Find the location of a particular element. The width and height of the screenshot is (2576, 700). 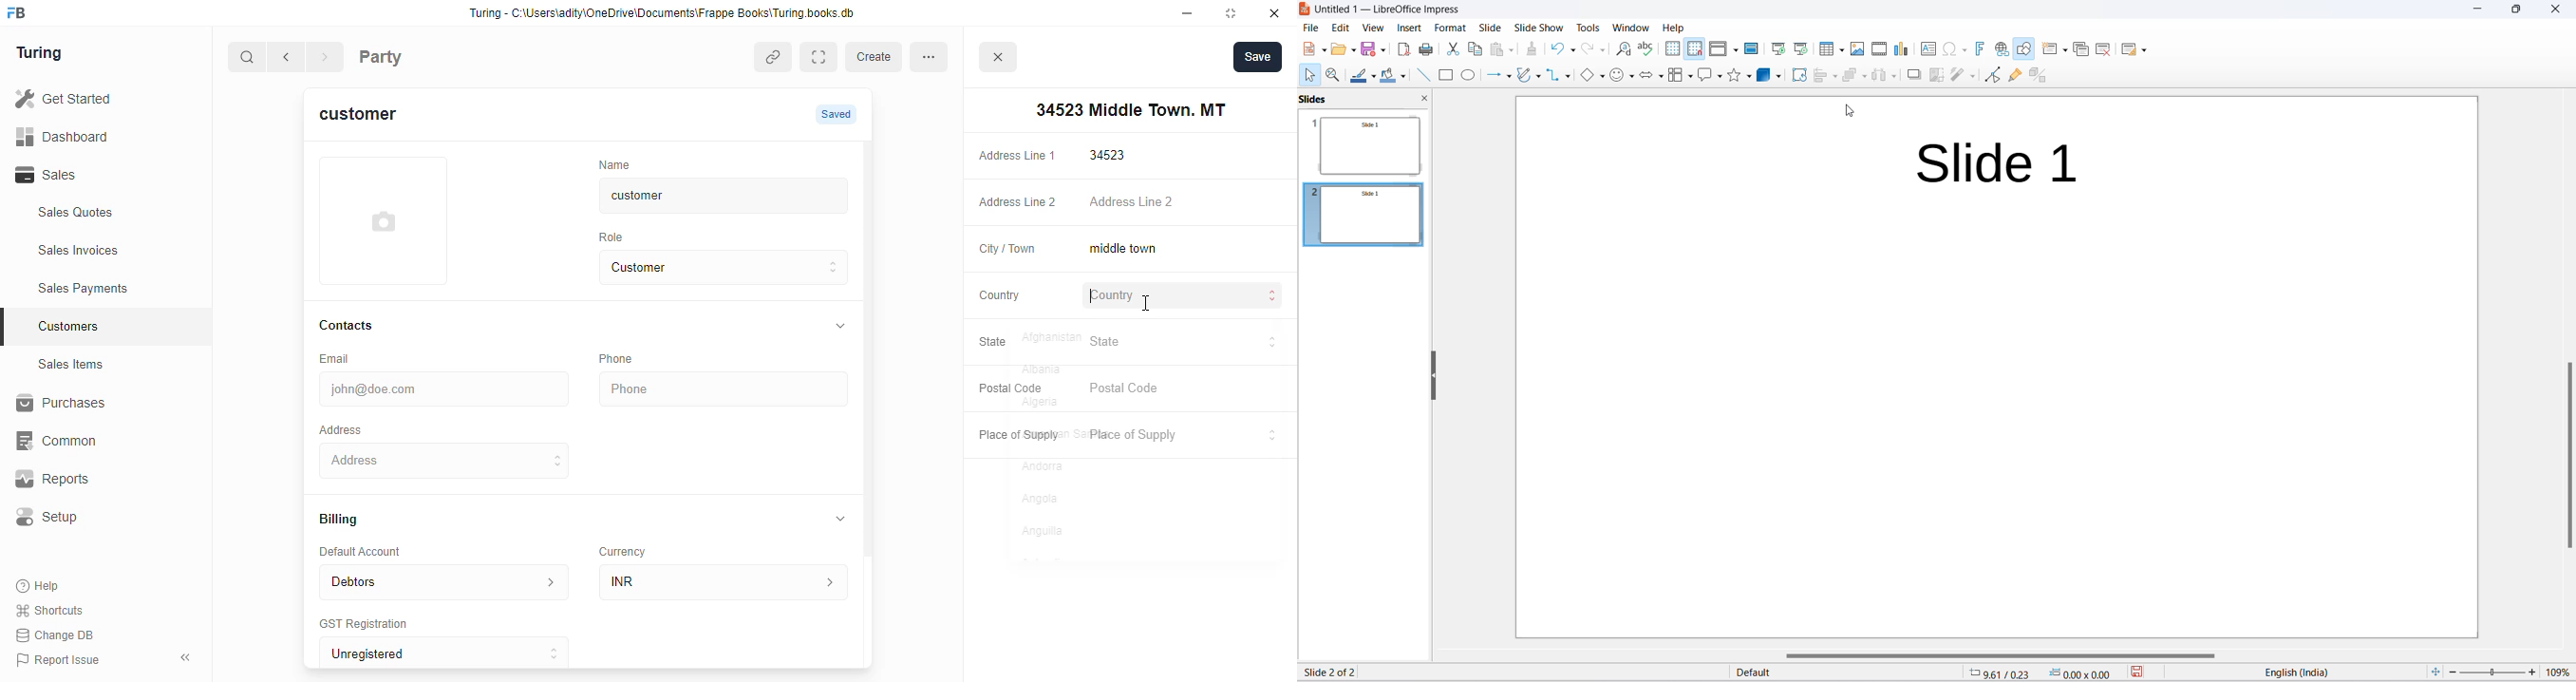

copy link is located at coordinates (775, 59).